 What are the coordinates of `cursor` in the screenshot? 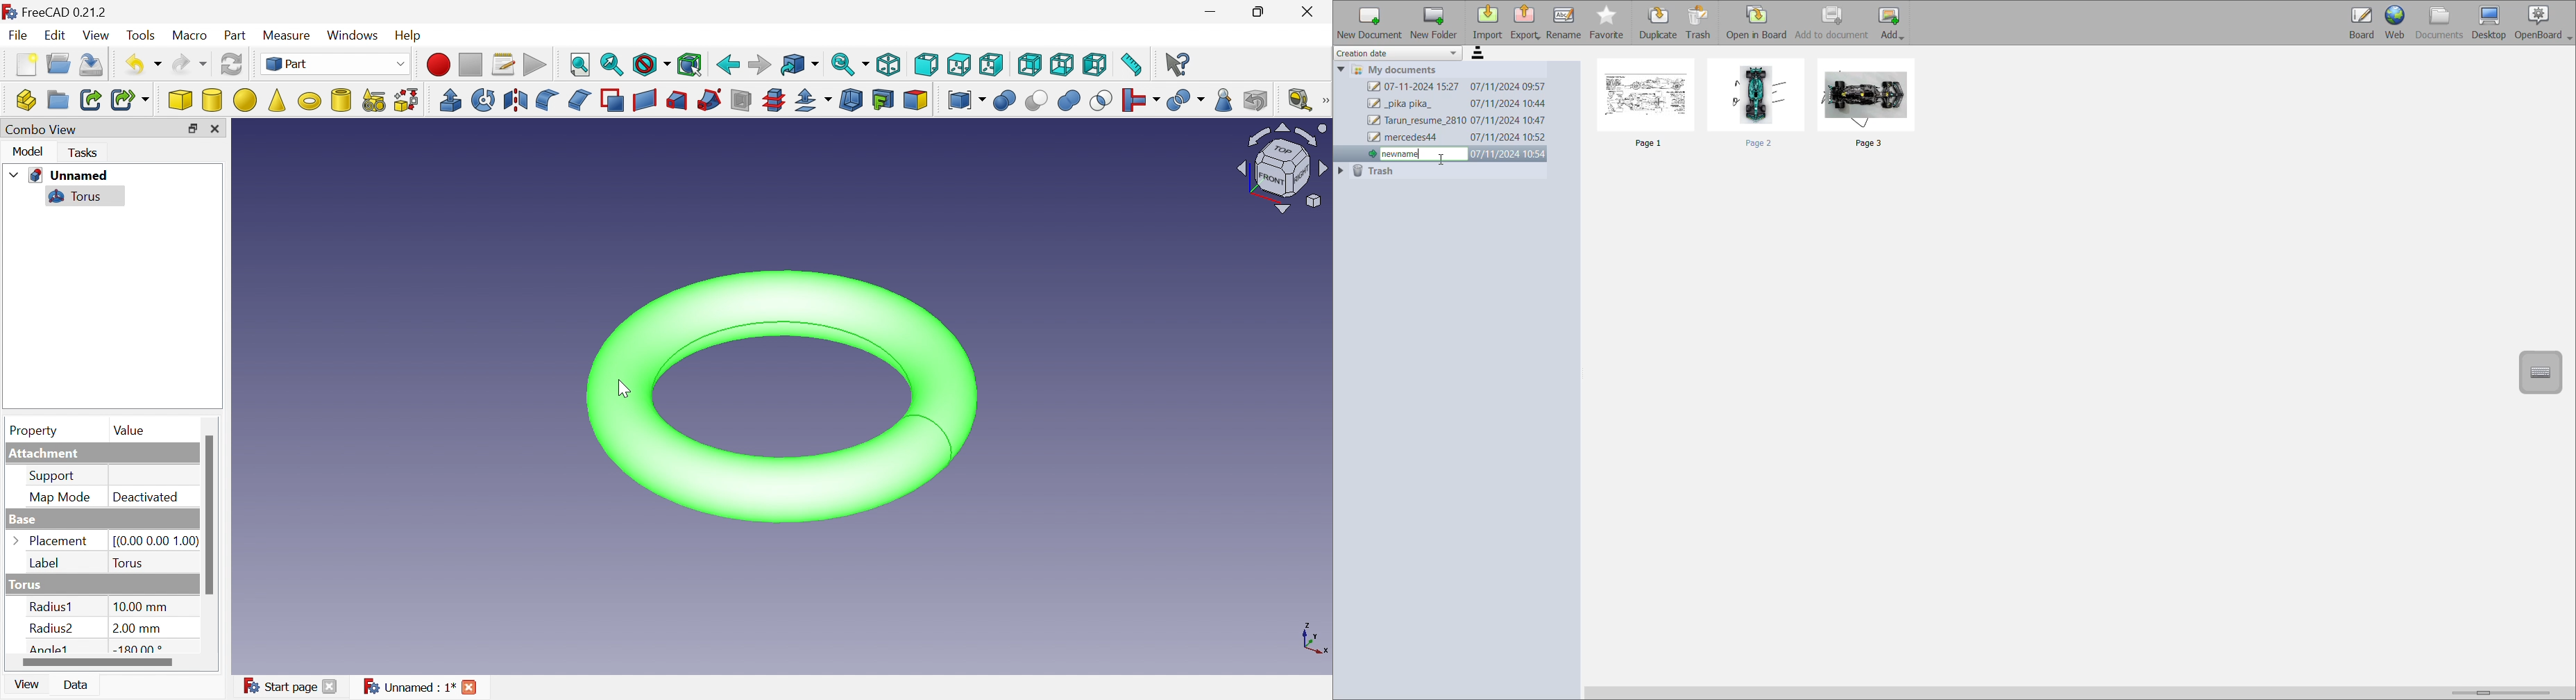 It's located at (621, 390).